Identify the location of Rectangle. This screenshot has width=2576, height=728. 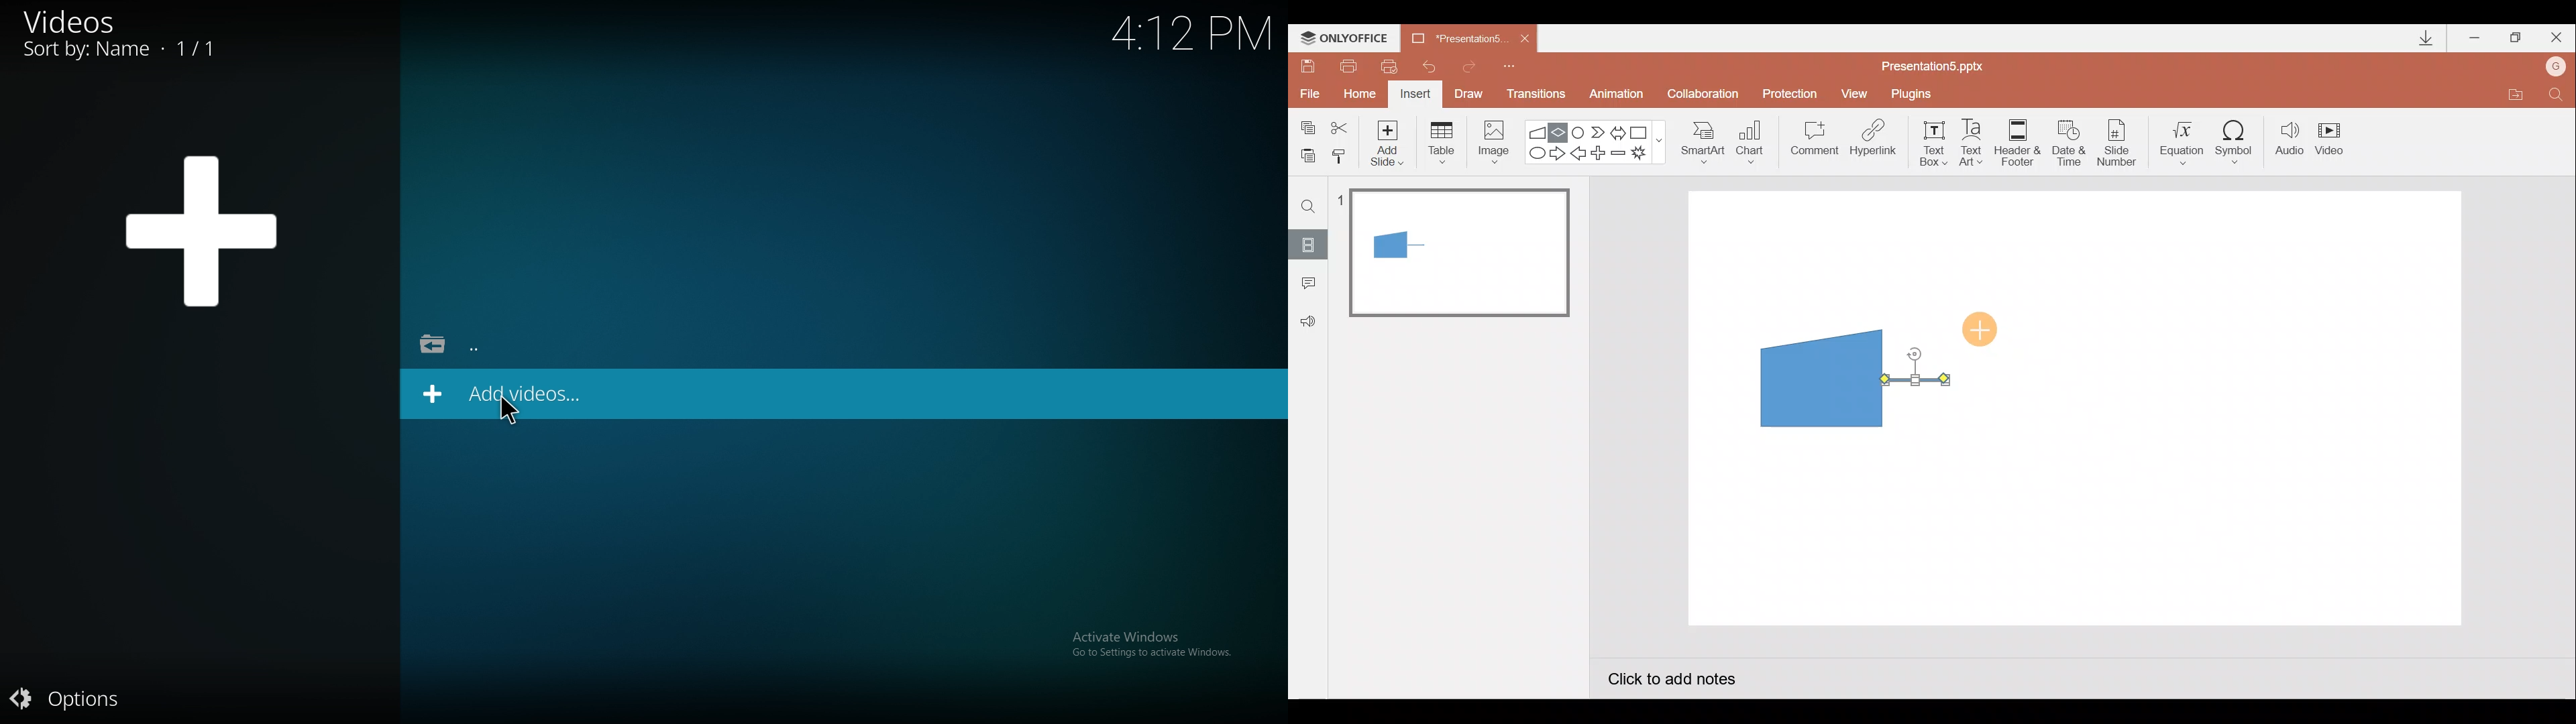
(1642, 131).